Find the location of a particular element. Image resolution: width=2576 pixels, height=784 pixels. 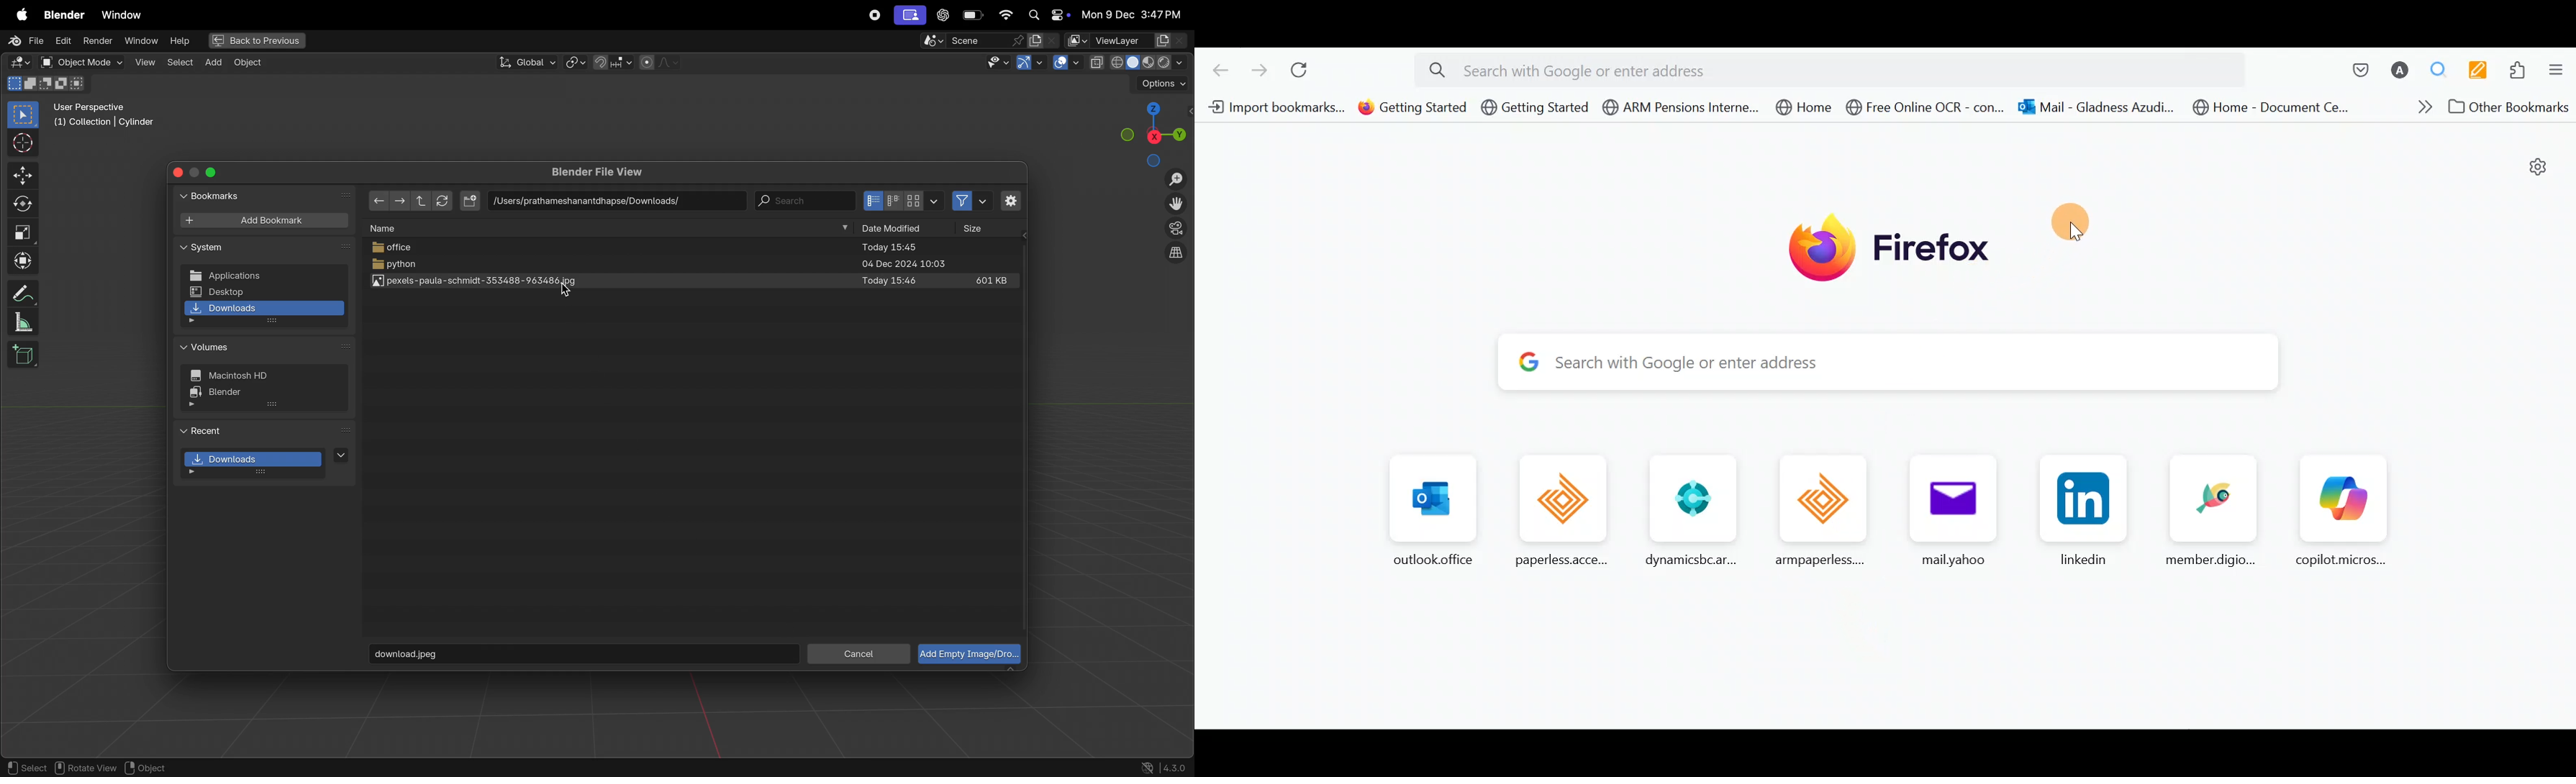

close is located at coordinates (216, 171).